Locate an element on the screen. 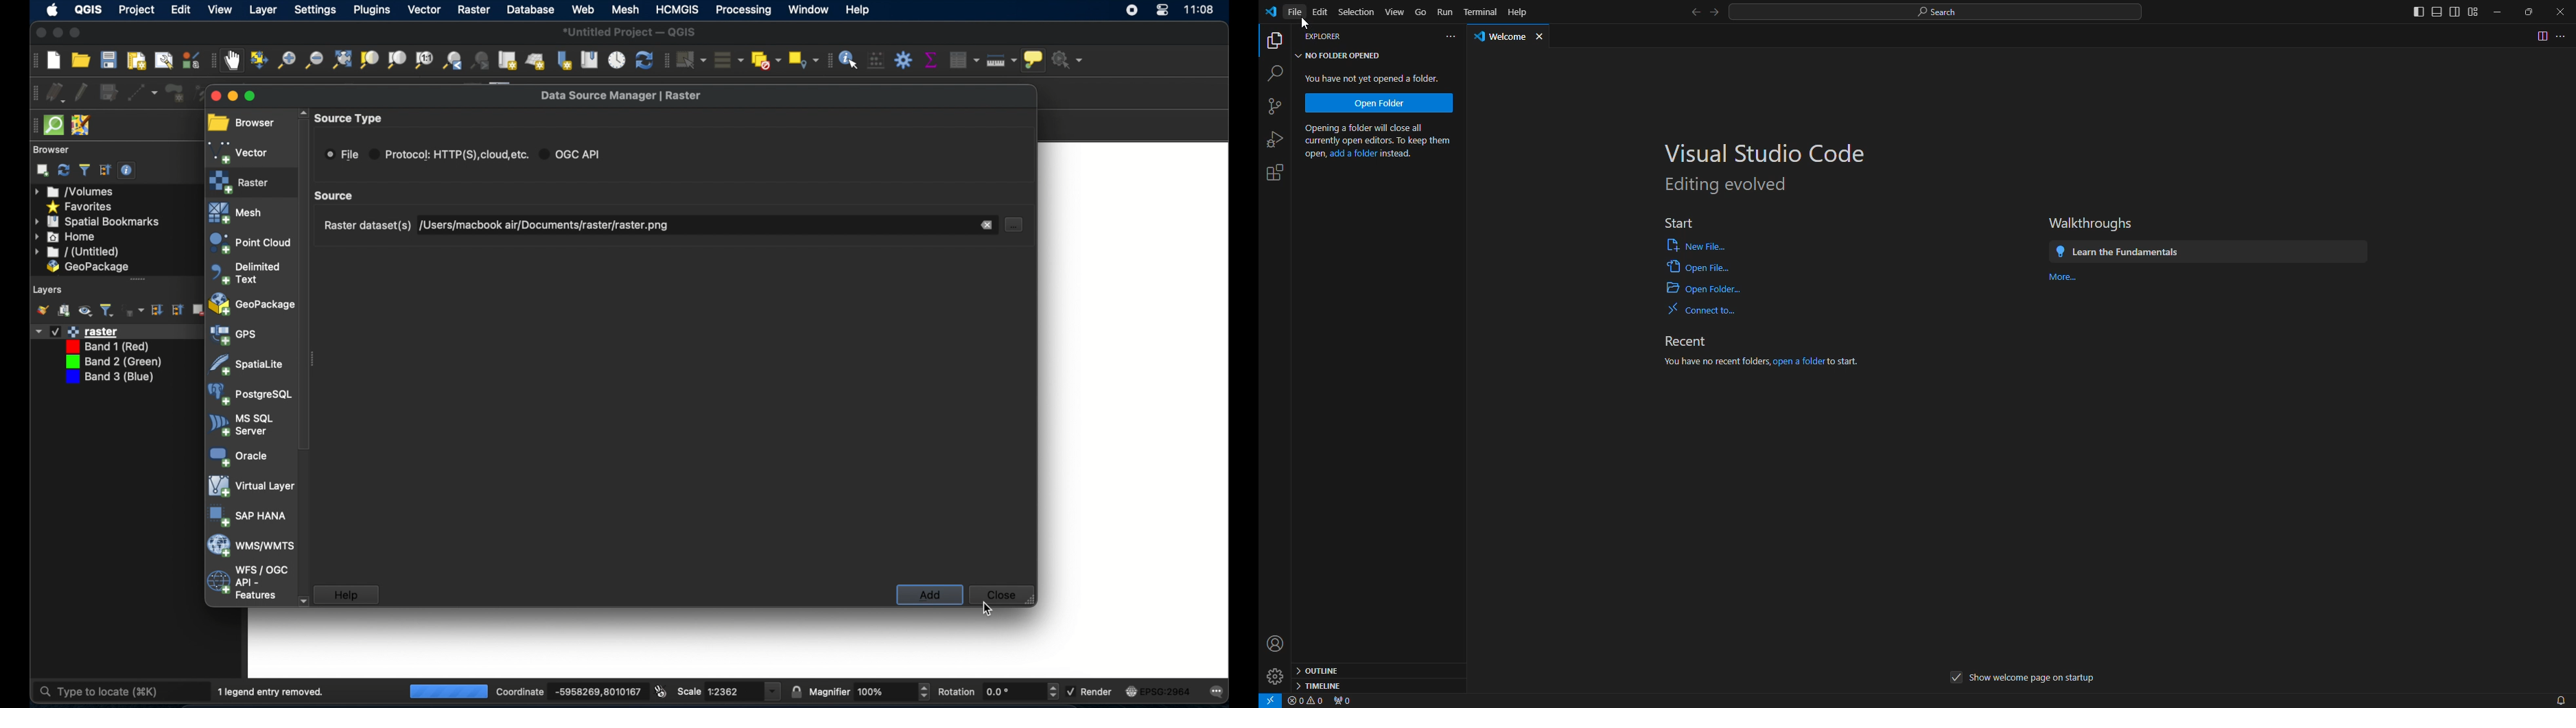  digitize with segment is located at coordinates (143, 92).